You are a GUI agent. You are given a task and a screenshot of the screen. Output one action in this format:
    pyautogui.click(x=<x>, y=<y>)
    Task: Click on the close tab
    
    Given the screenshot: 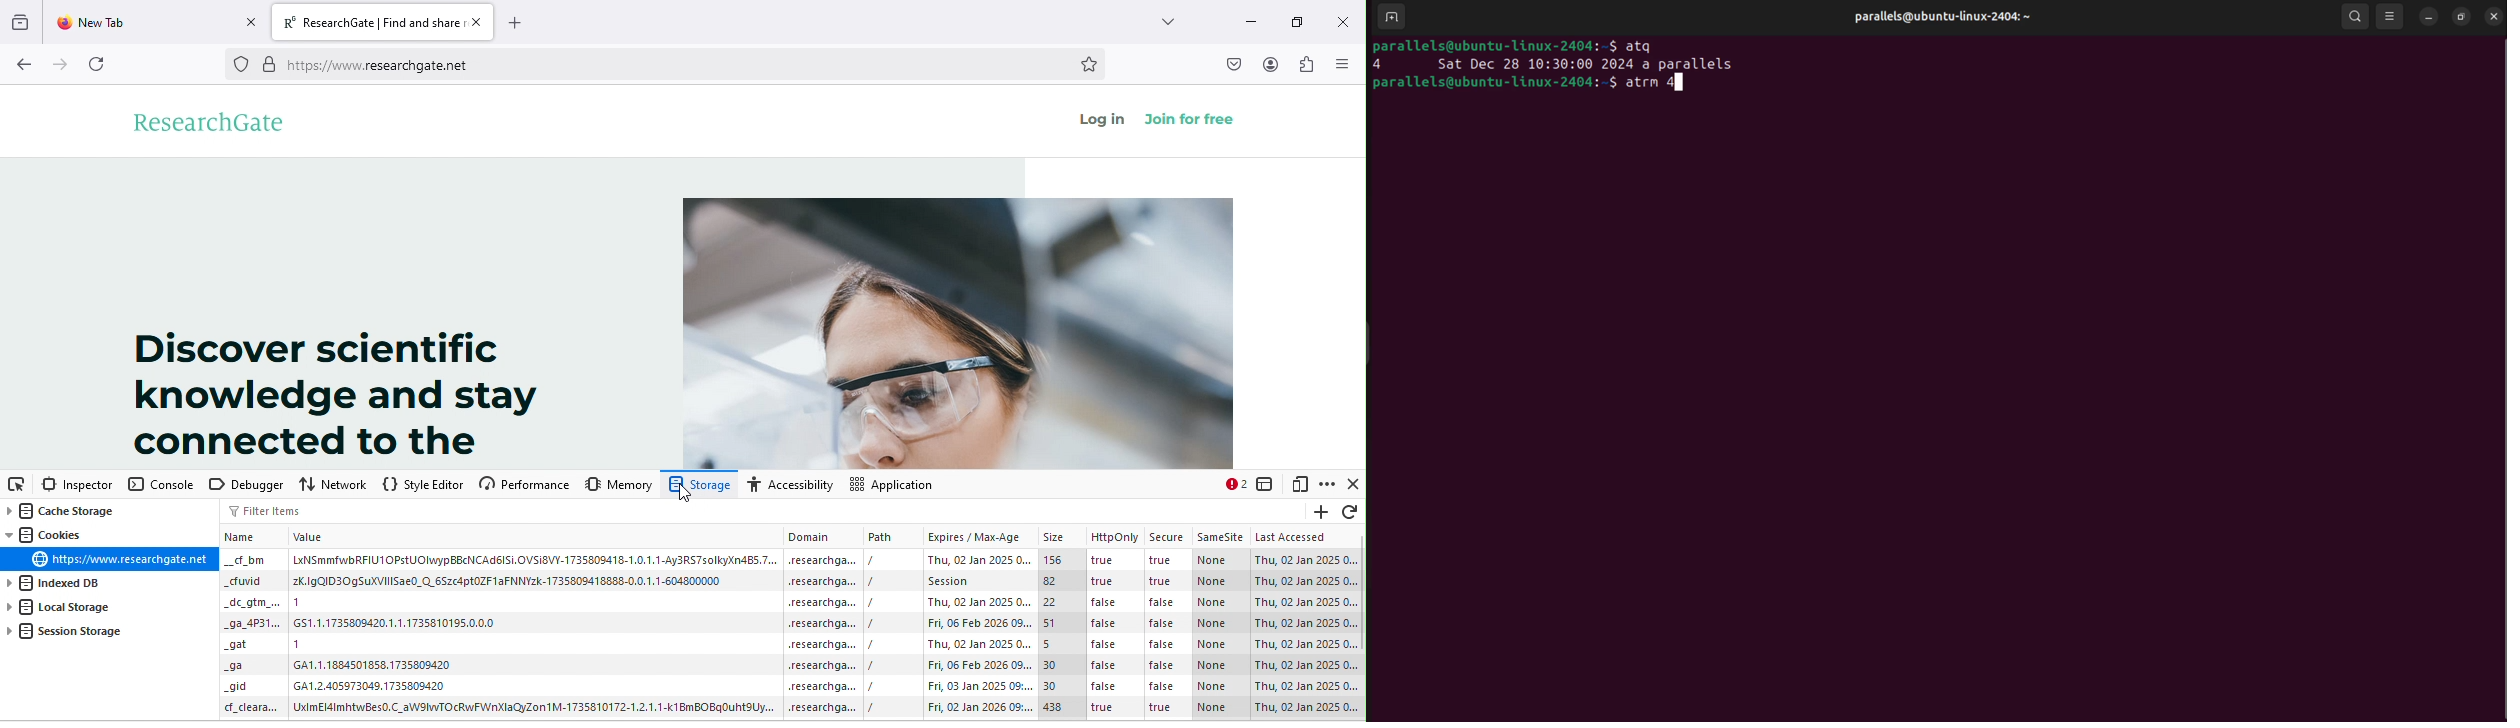 What is the action you would take?
    pyautogui.click(x=478, y=21)
    